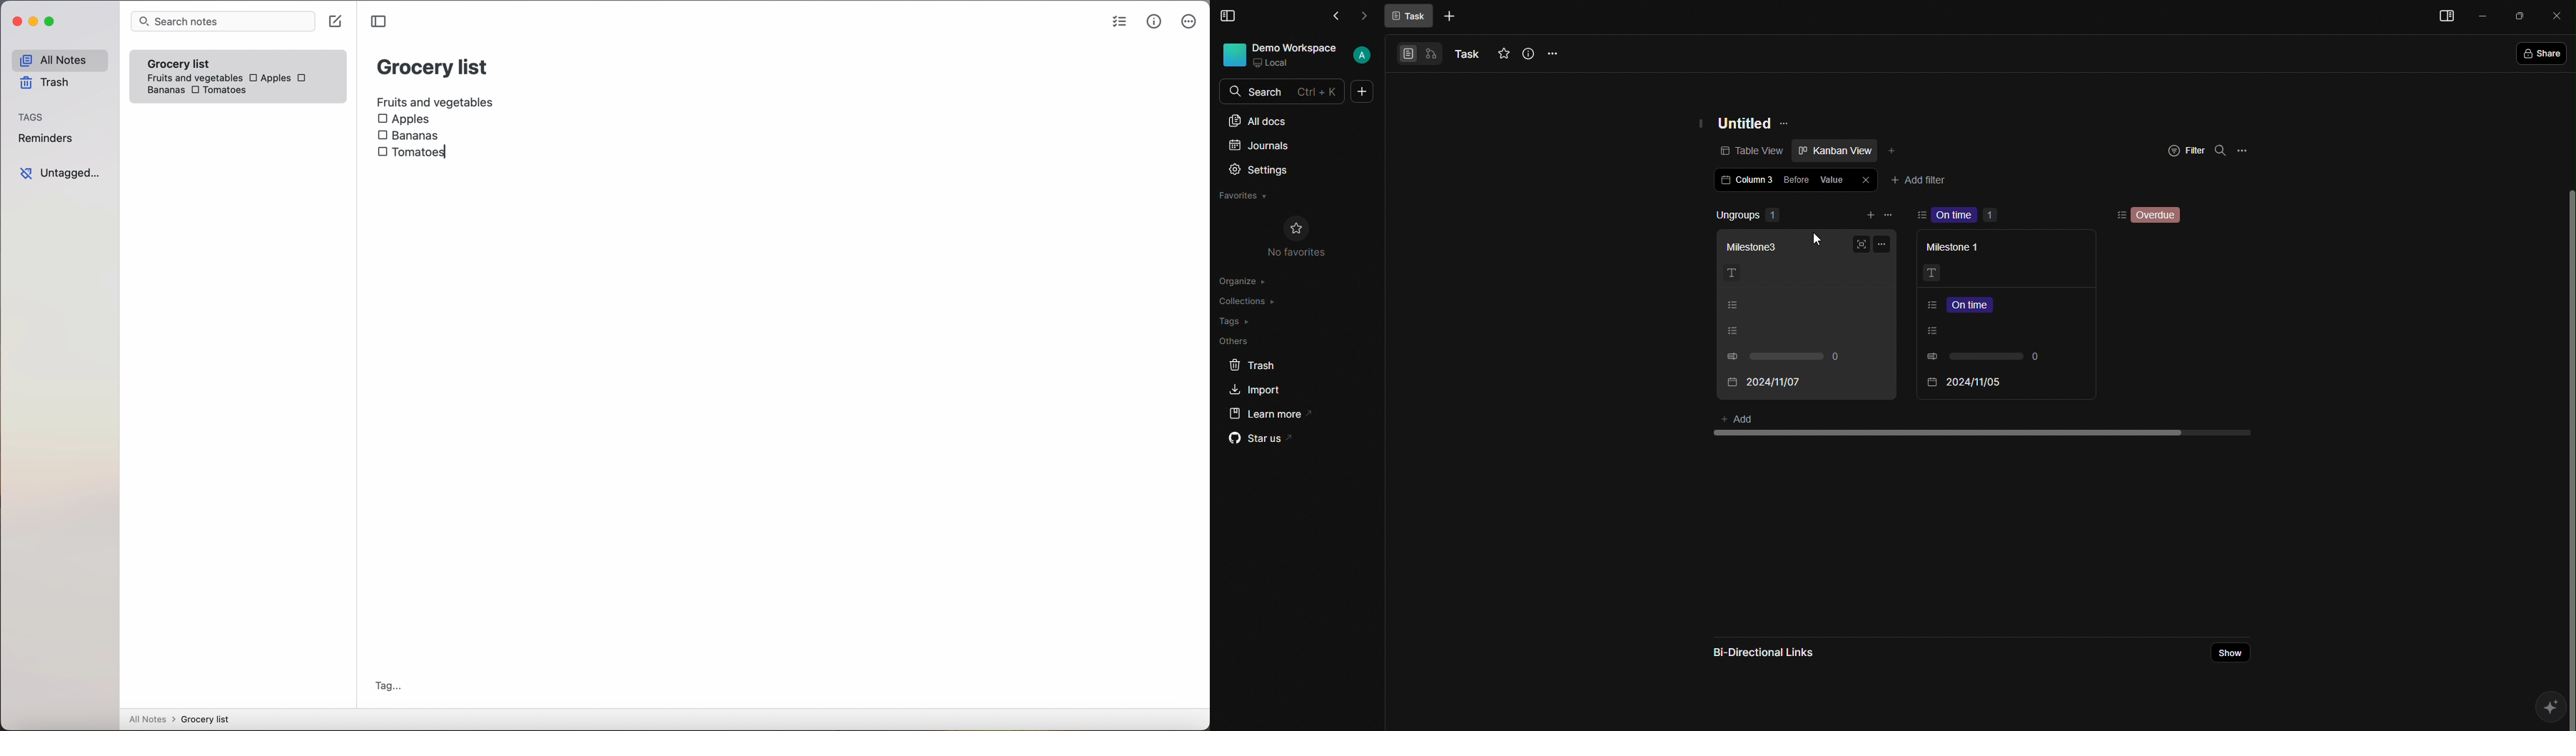 This screenshot has height=756, width=2576. What do you see at coordinates (1276, 413) in the screenshot?
I see `Learn more` at bounding box center [1276, 413].